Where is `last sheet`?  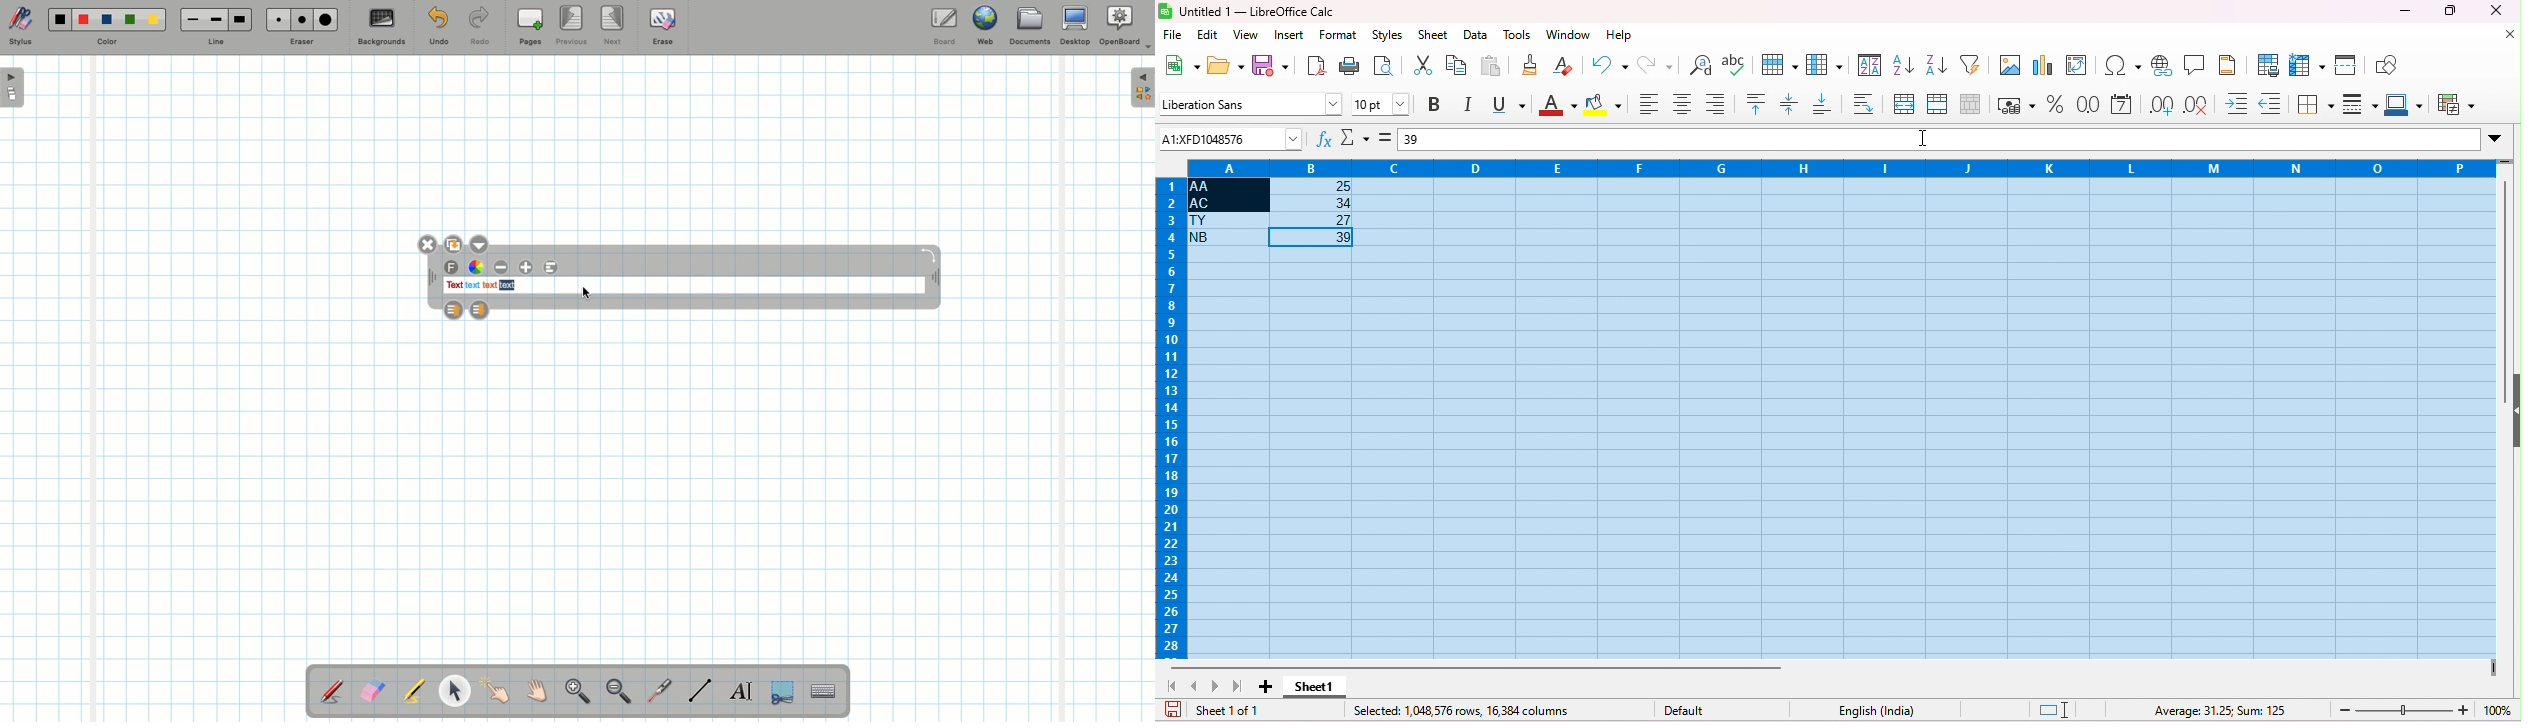
last sheet is located at coordinates (1237, 687).